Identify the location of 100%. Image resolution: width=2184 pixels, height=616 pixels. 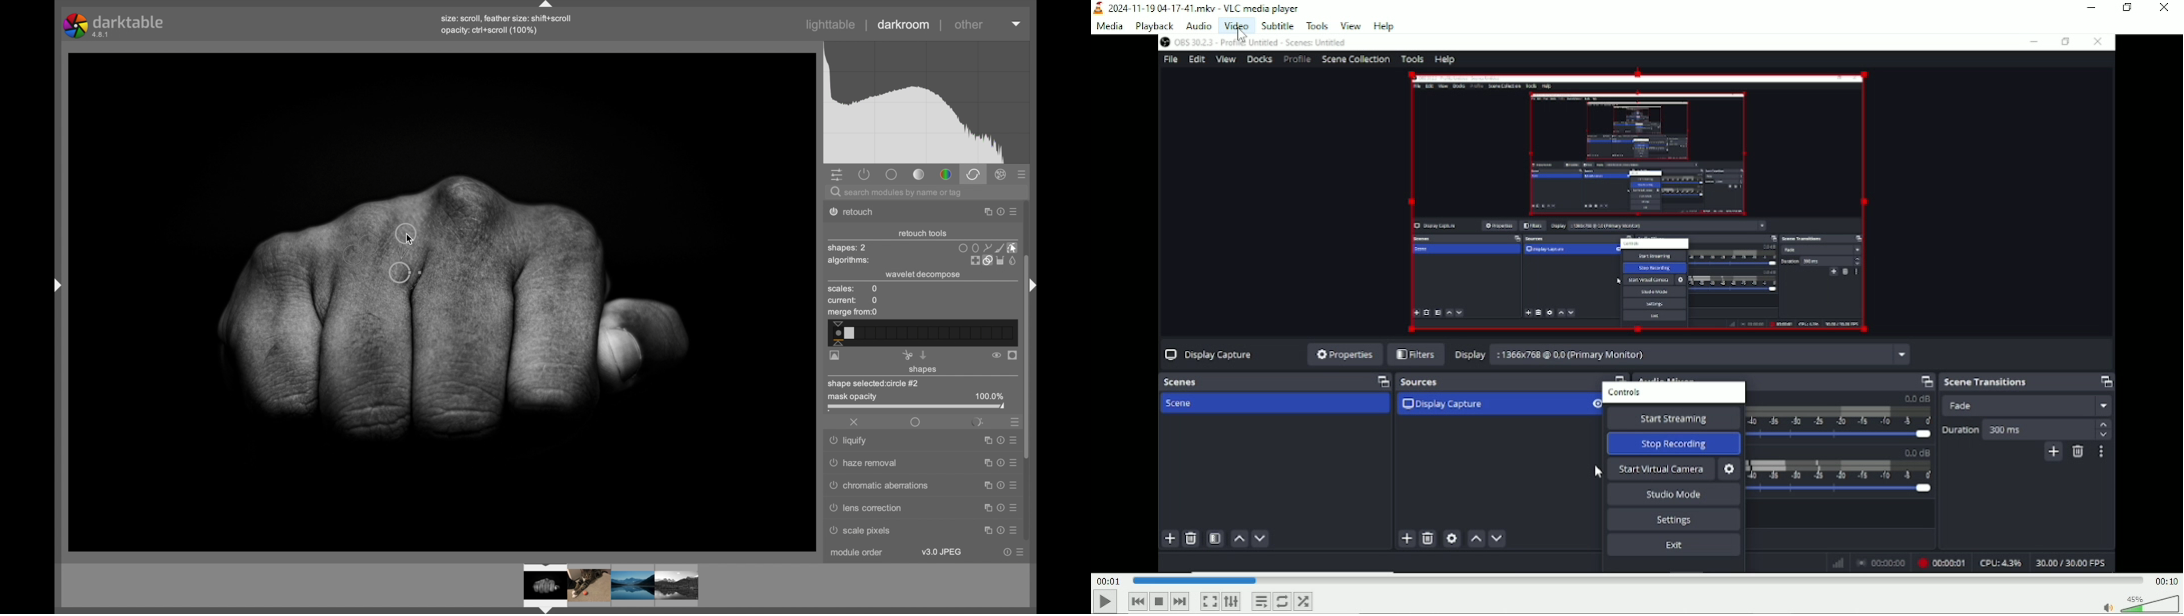
(990, 396).